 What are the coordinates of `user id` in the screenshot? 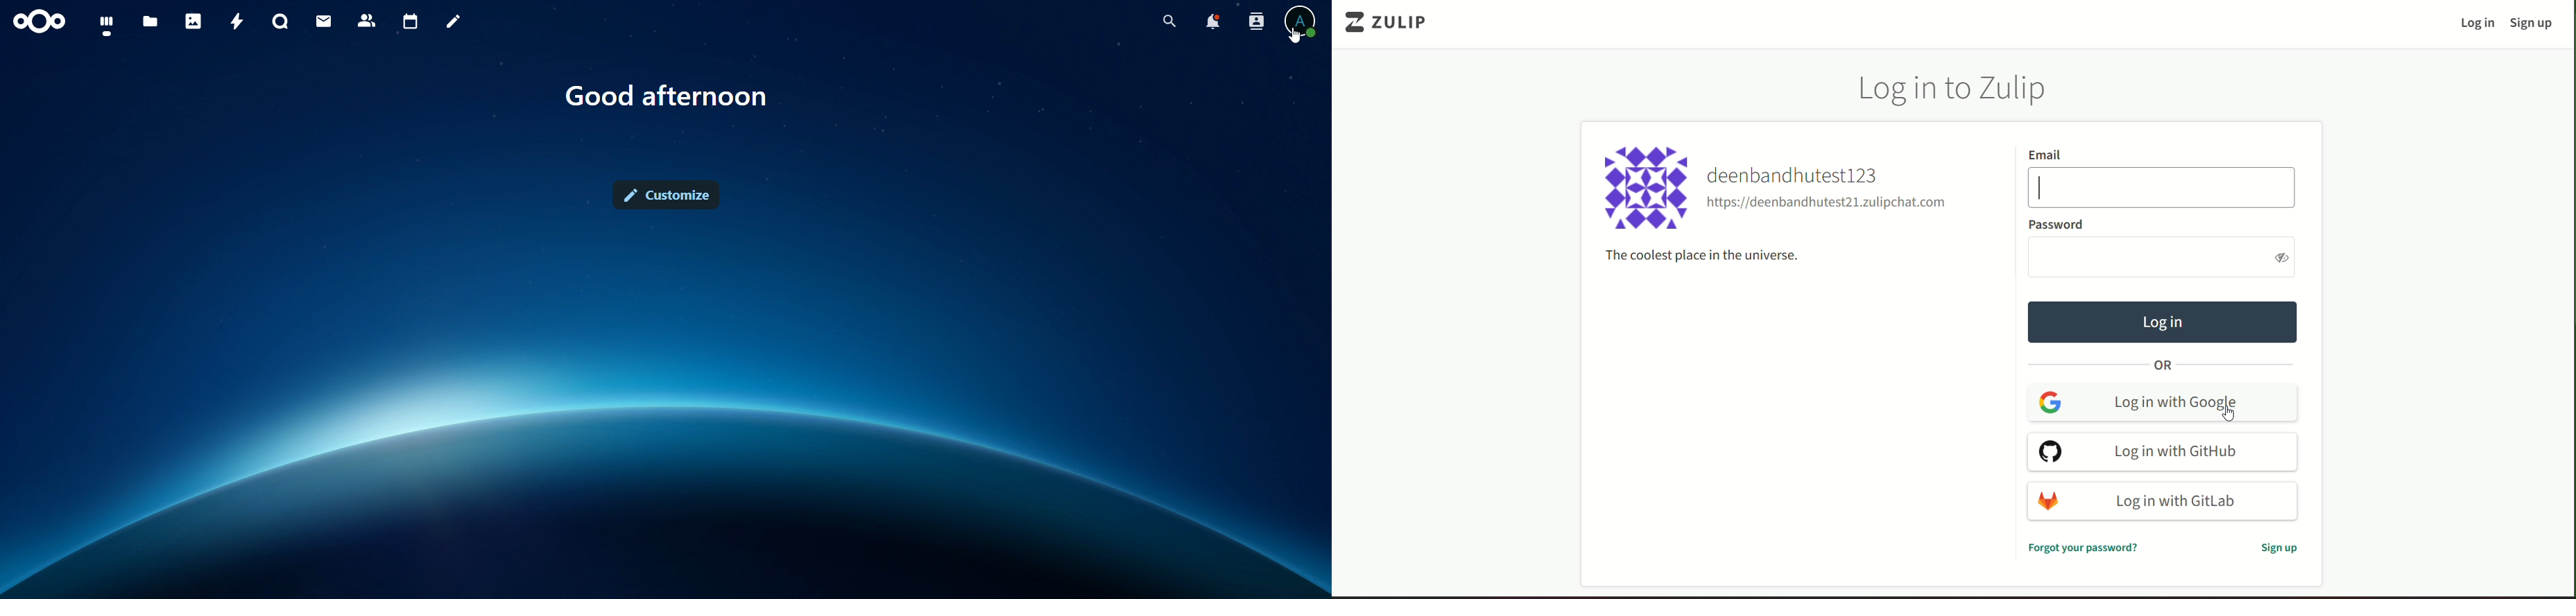 It's located at (1828, 204).